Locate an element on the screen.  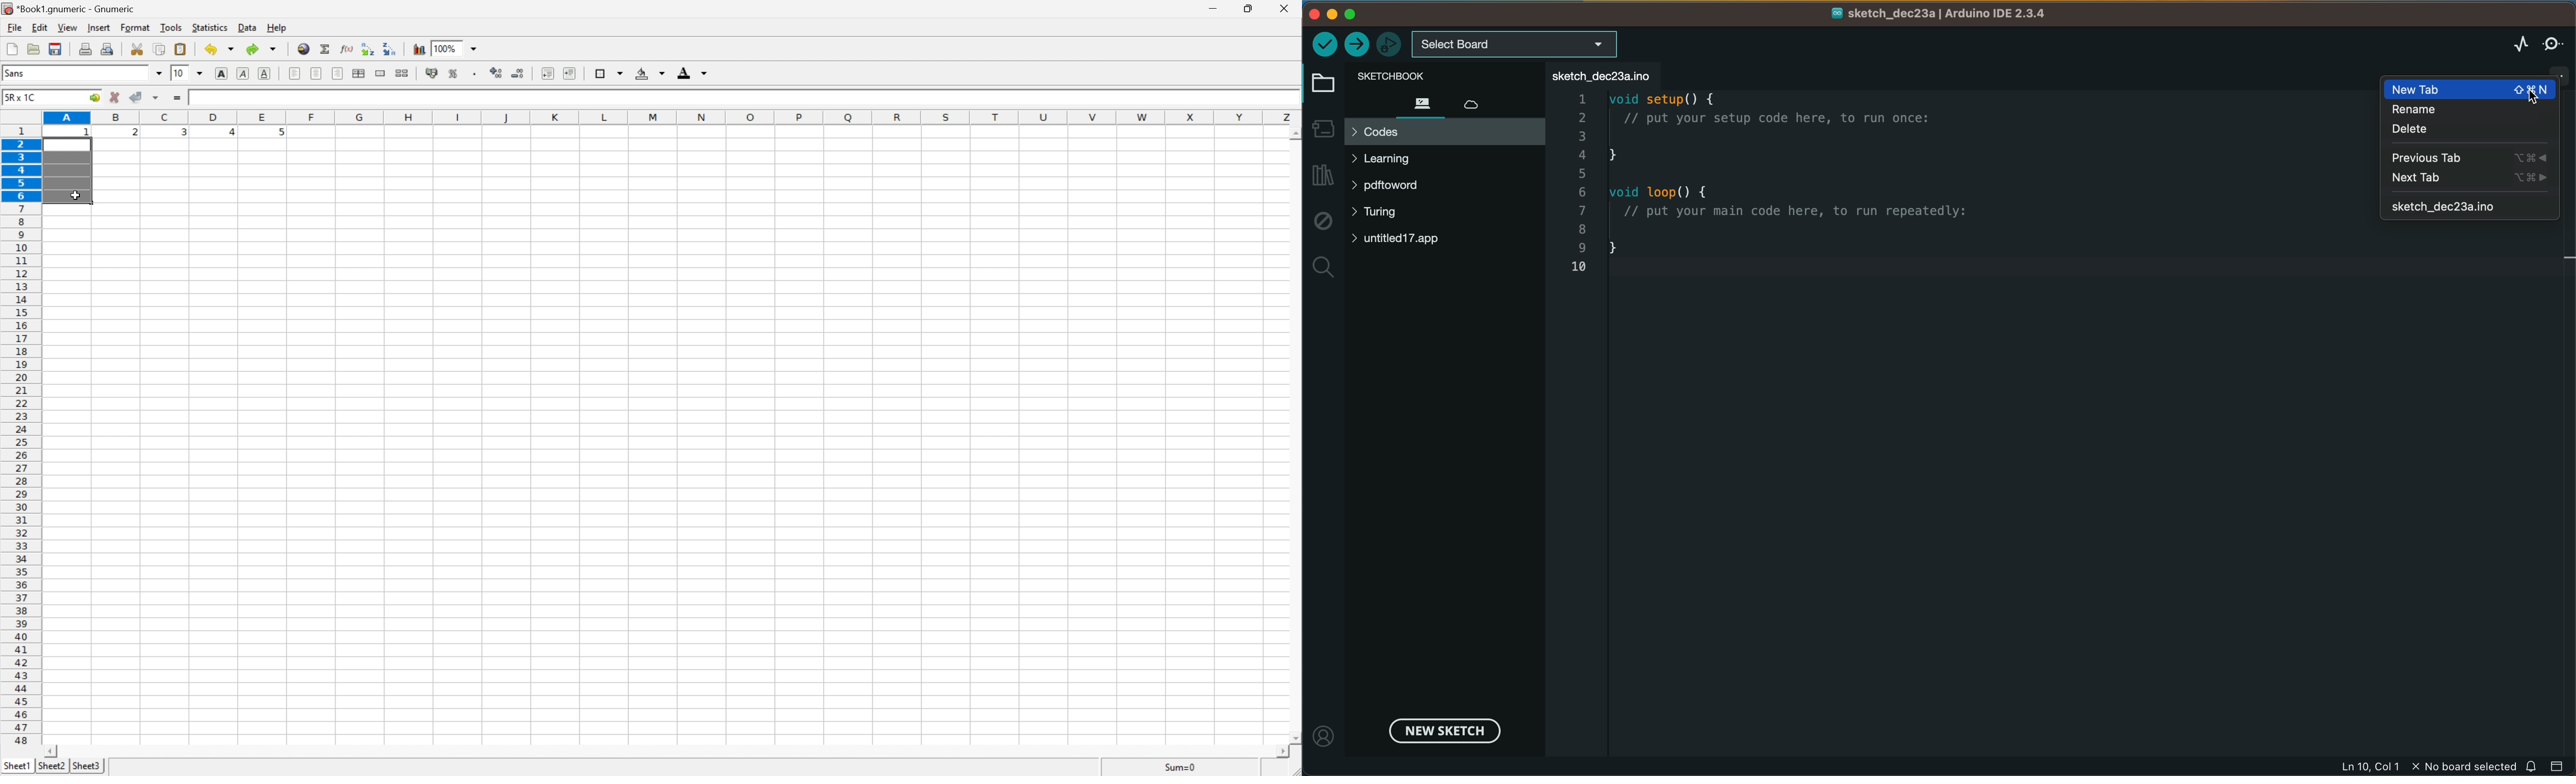
5R*1C is located at coordinates (23, 97).